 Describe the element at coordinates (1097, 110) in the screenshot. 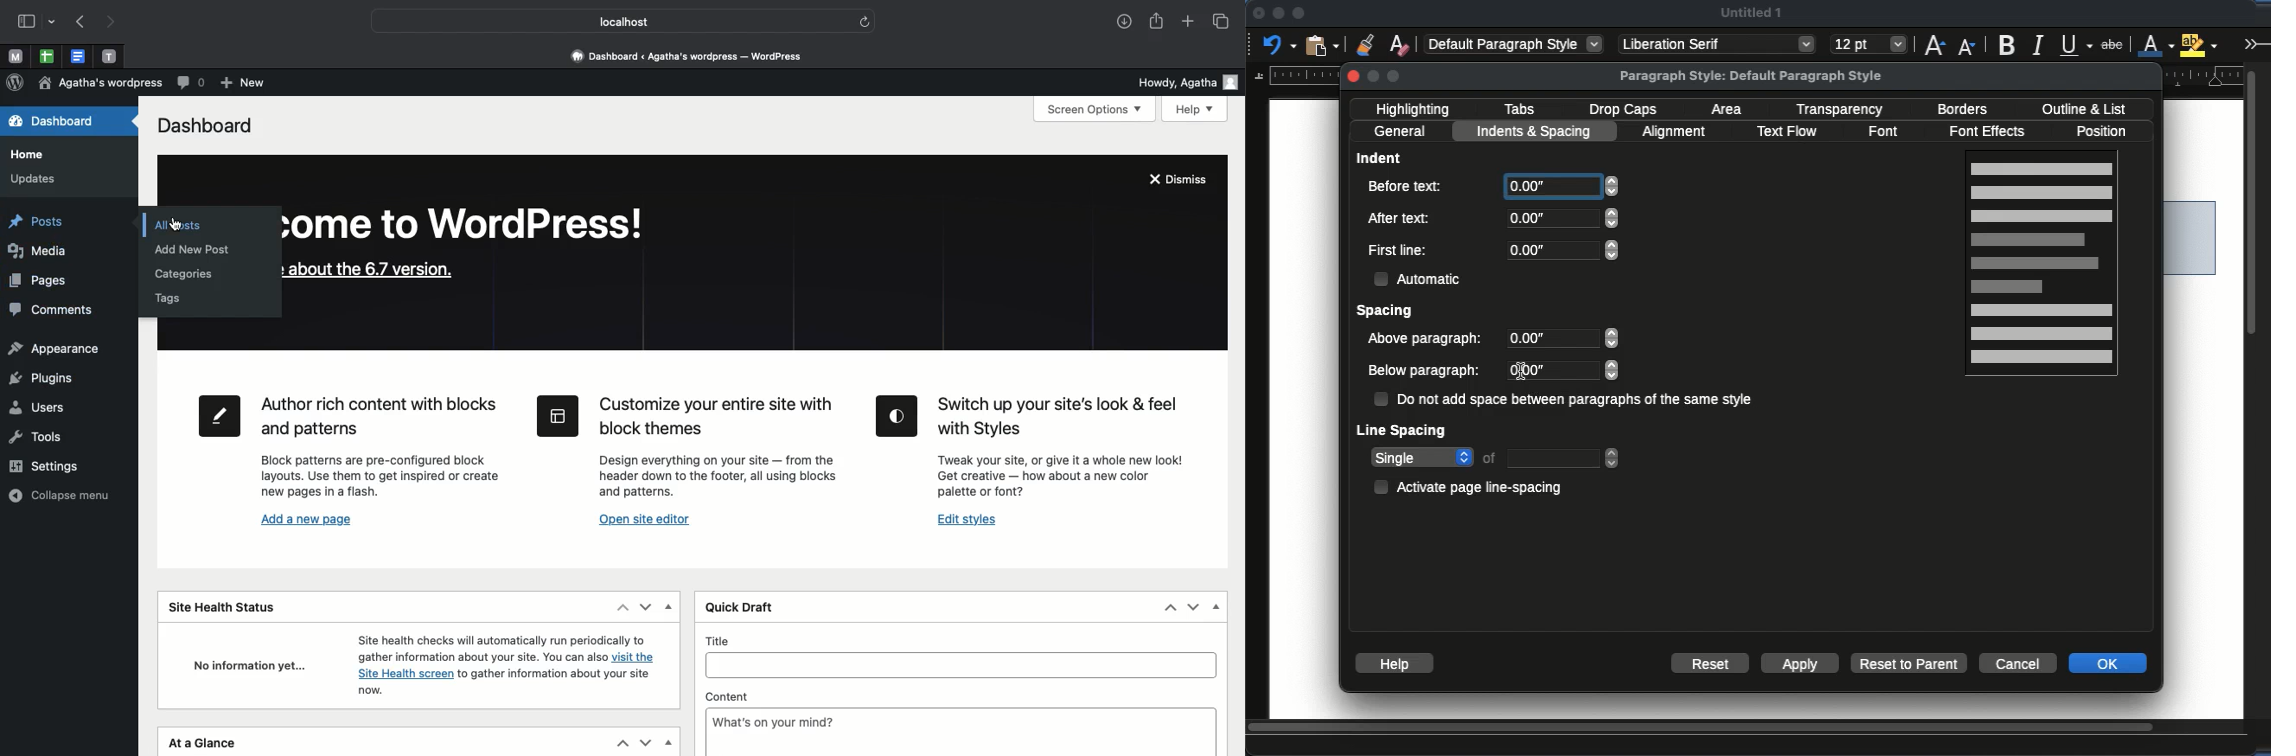

I see `Screen options` at that location.